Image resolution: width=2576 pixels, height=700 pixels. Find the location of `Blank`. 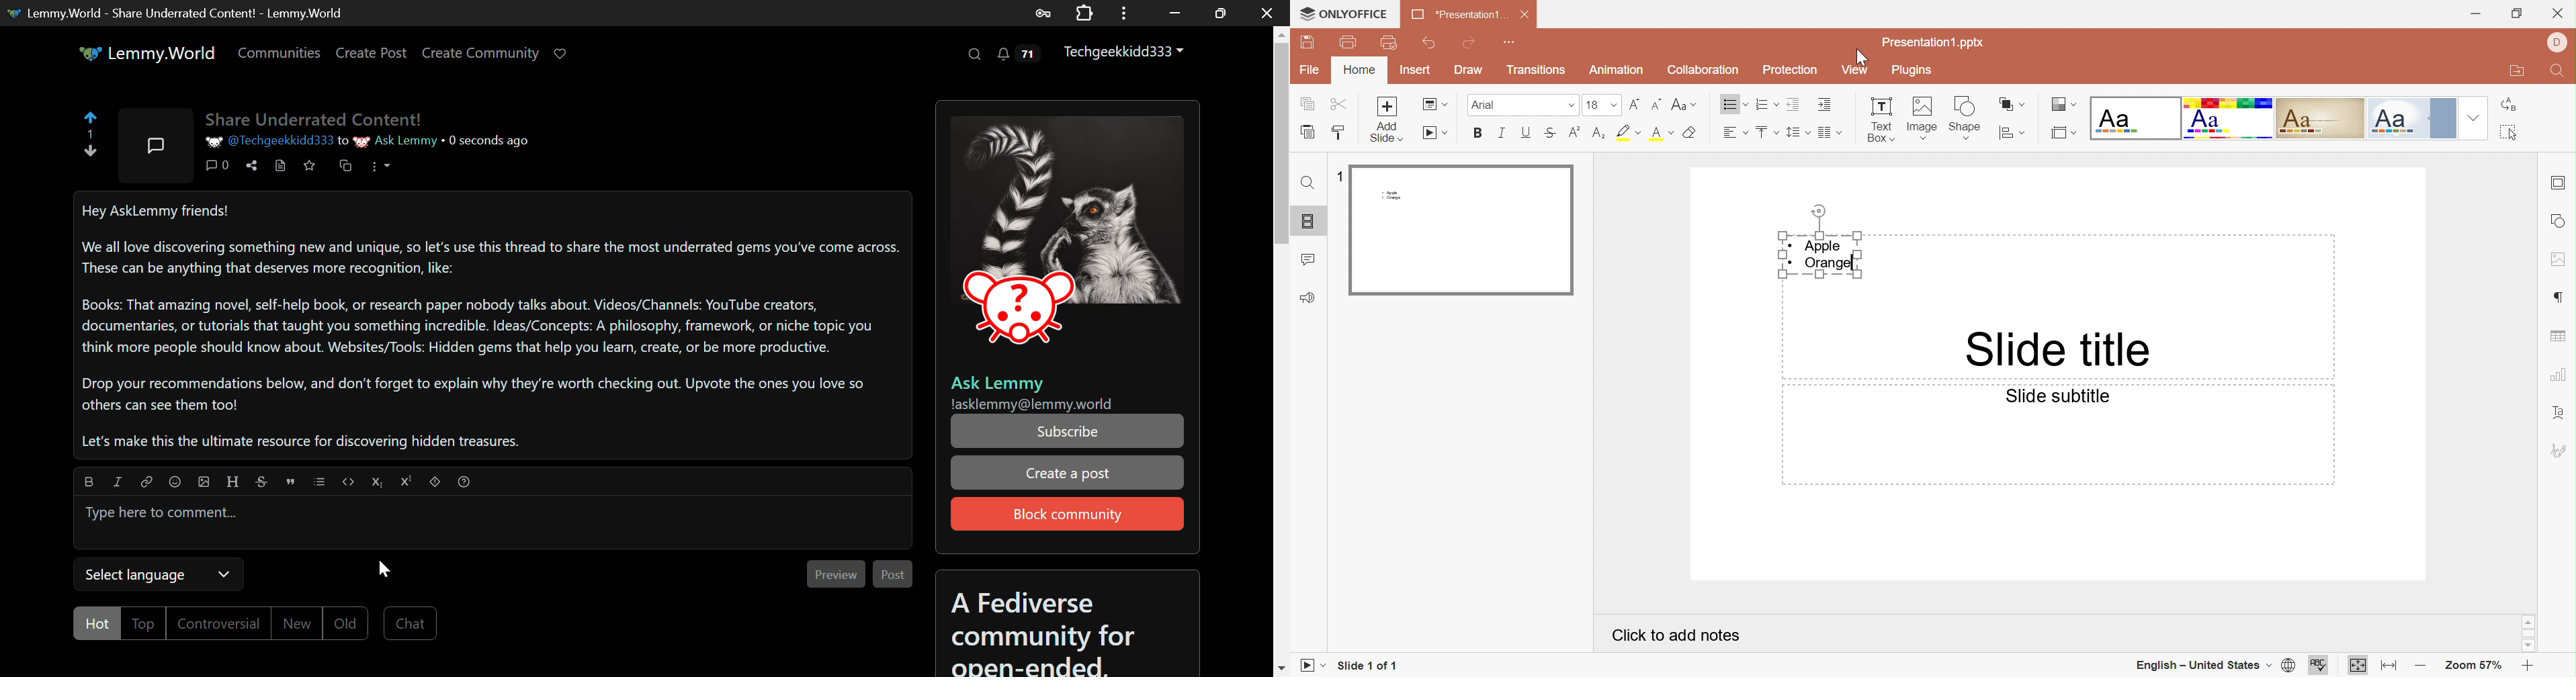

Blank is located at coordinates (2136, 118).